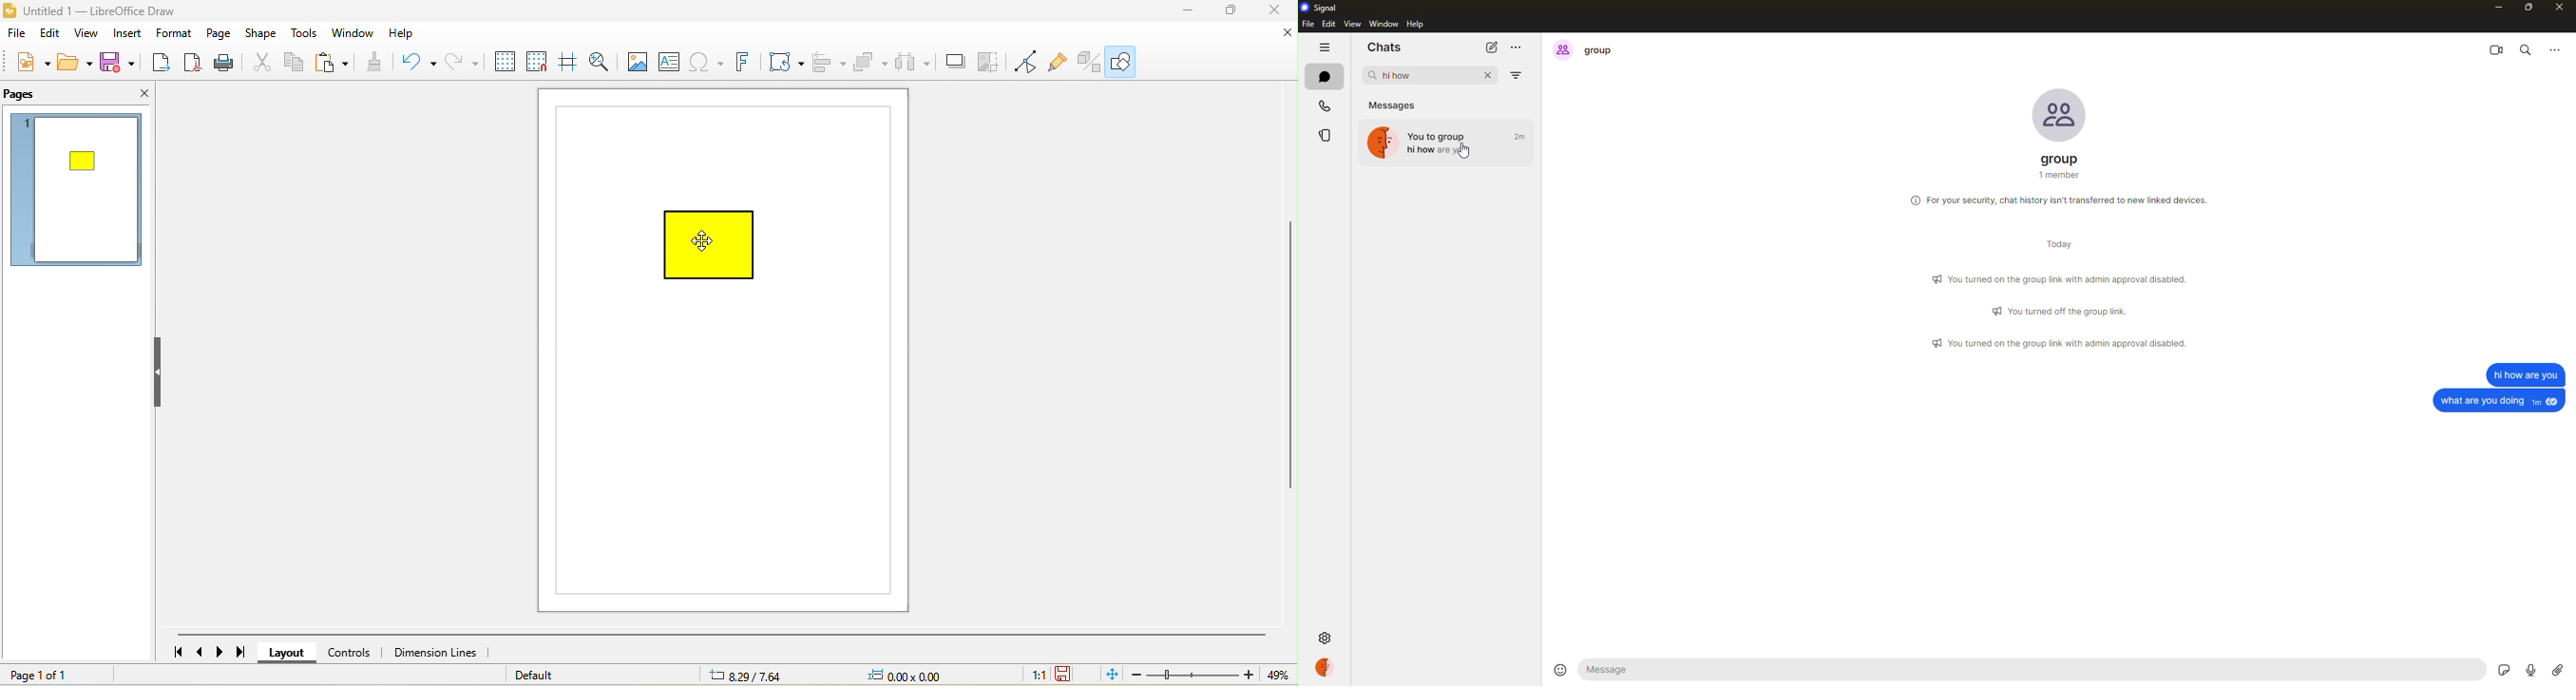 This screenshot has height=700, width=2576. What do you see at coordinates (259, 35) in the screenshot?
I see `shape` at bounding box center [259, 35].